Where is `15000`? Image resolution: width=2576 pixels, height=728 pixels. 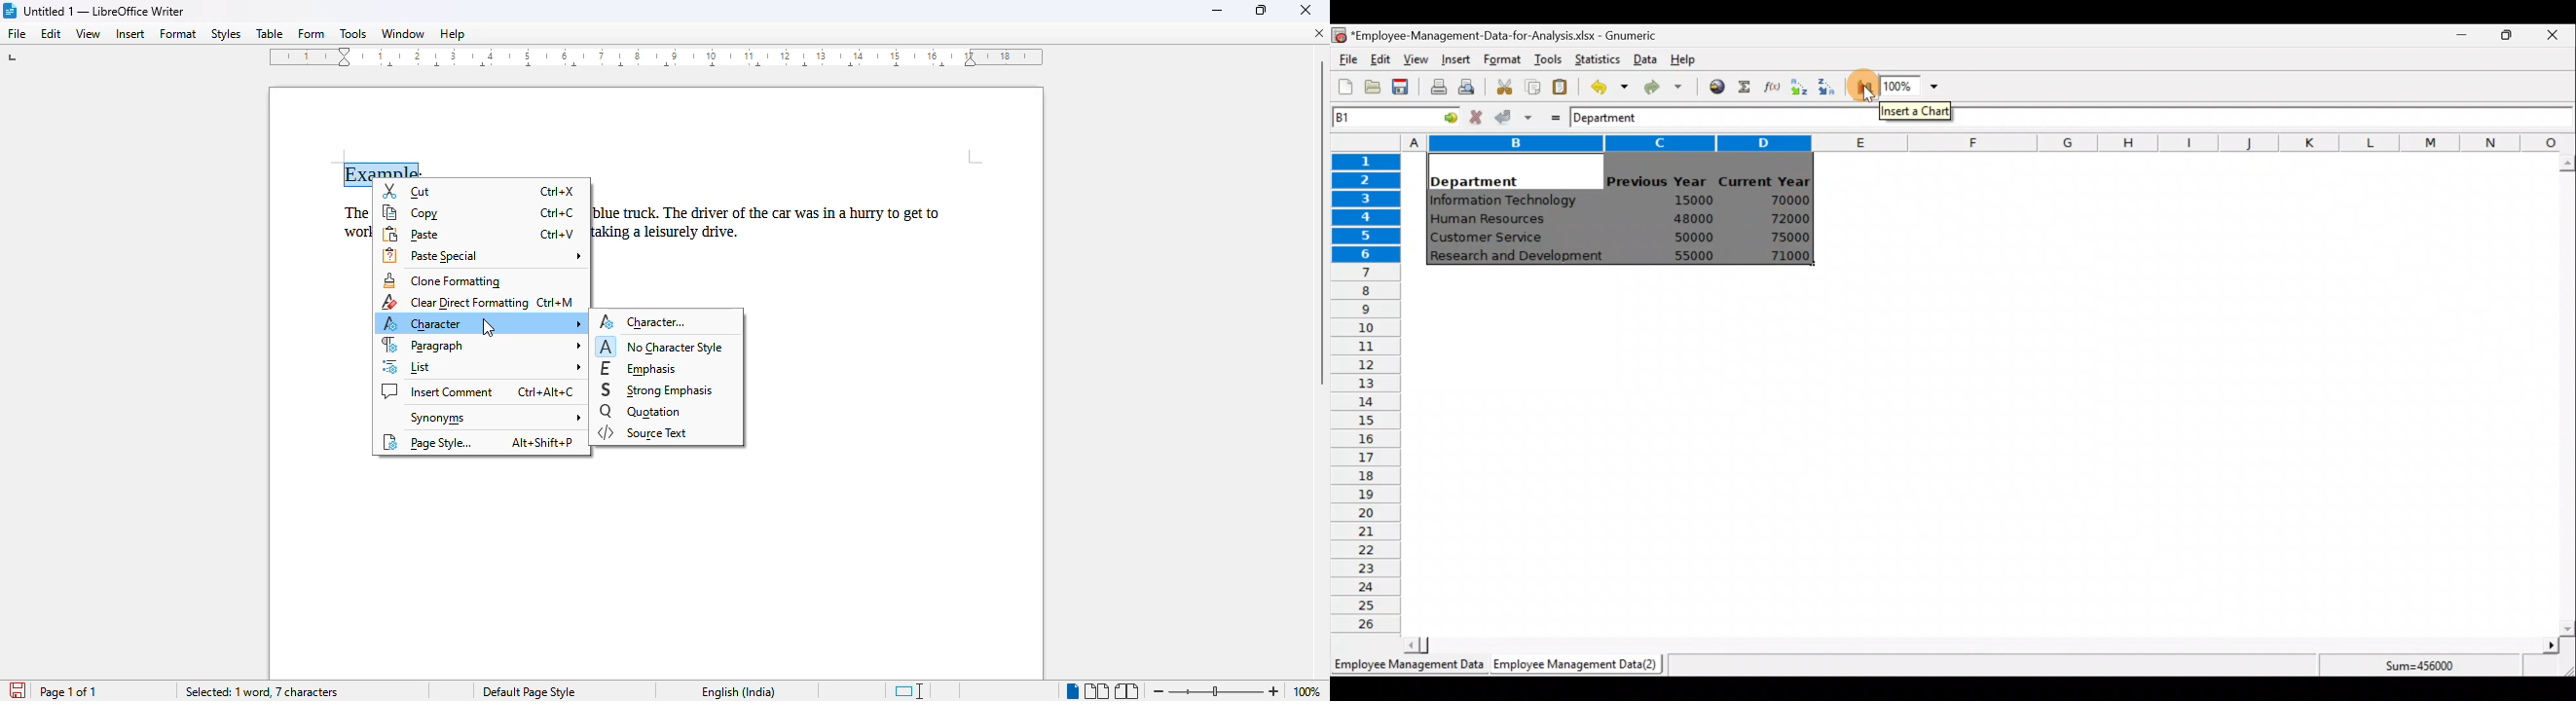
15000 is located at coordinates (1689, 199).